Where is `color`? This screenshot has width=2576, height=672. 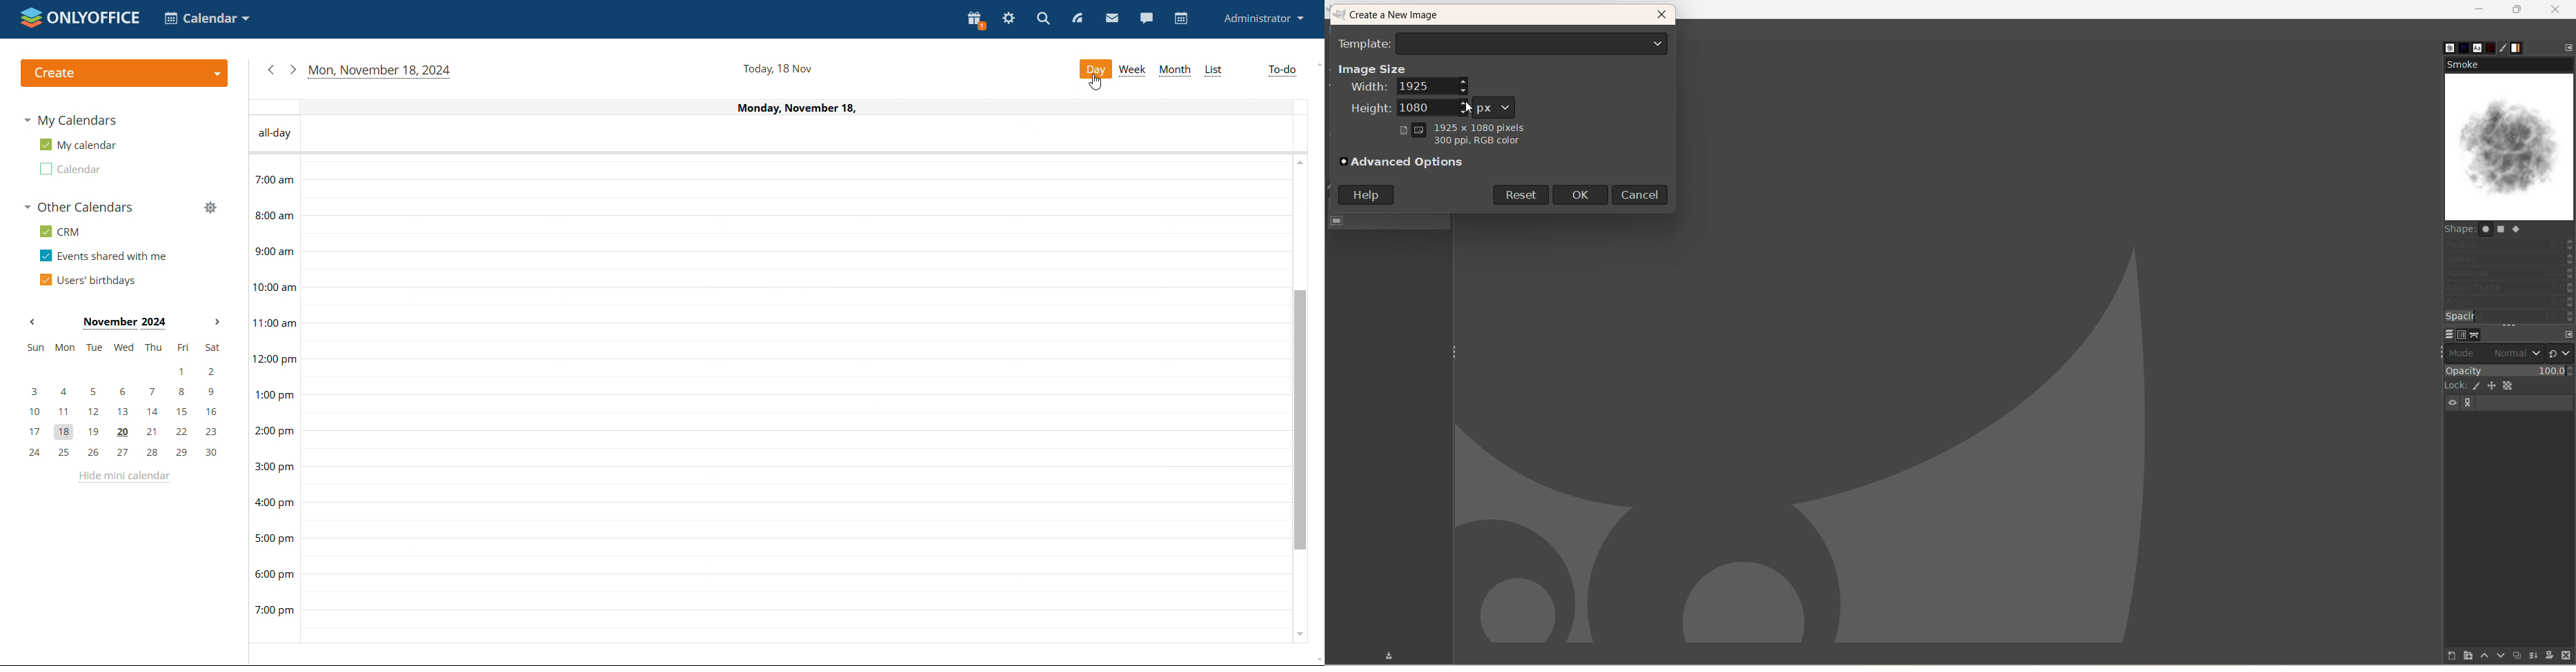
color is located at coordinates (1475, 143).